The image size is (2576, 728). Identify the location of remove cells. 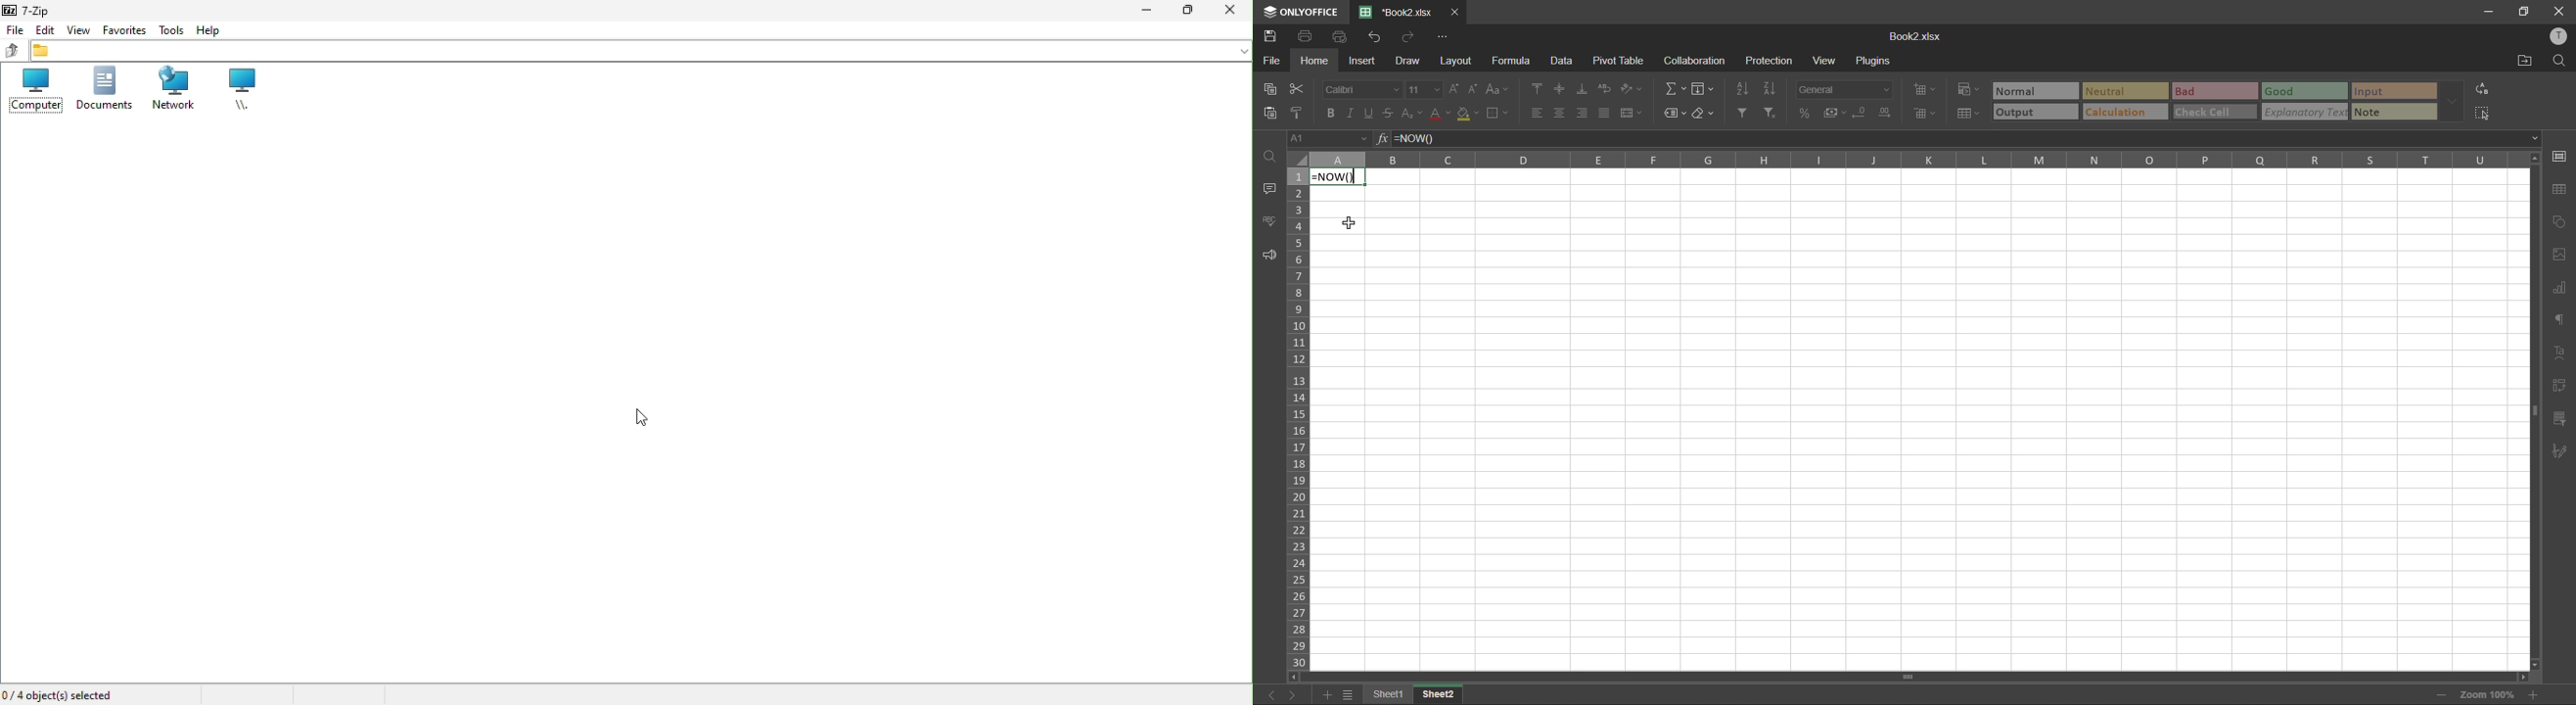
(1929, 115).